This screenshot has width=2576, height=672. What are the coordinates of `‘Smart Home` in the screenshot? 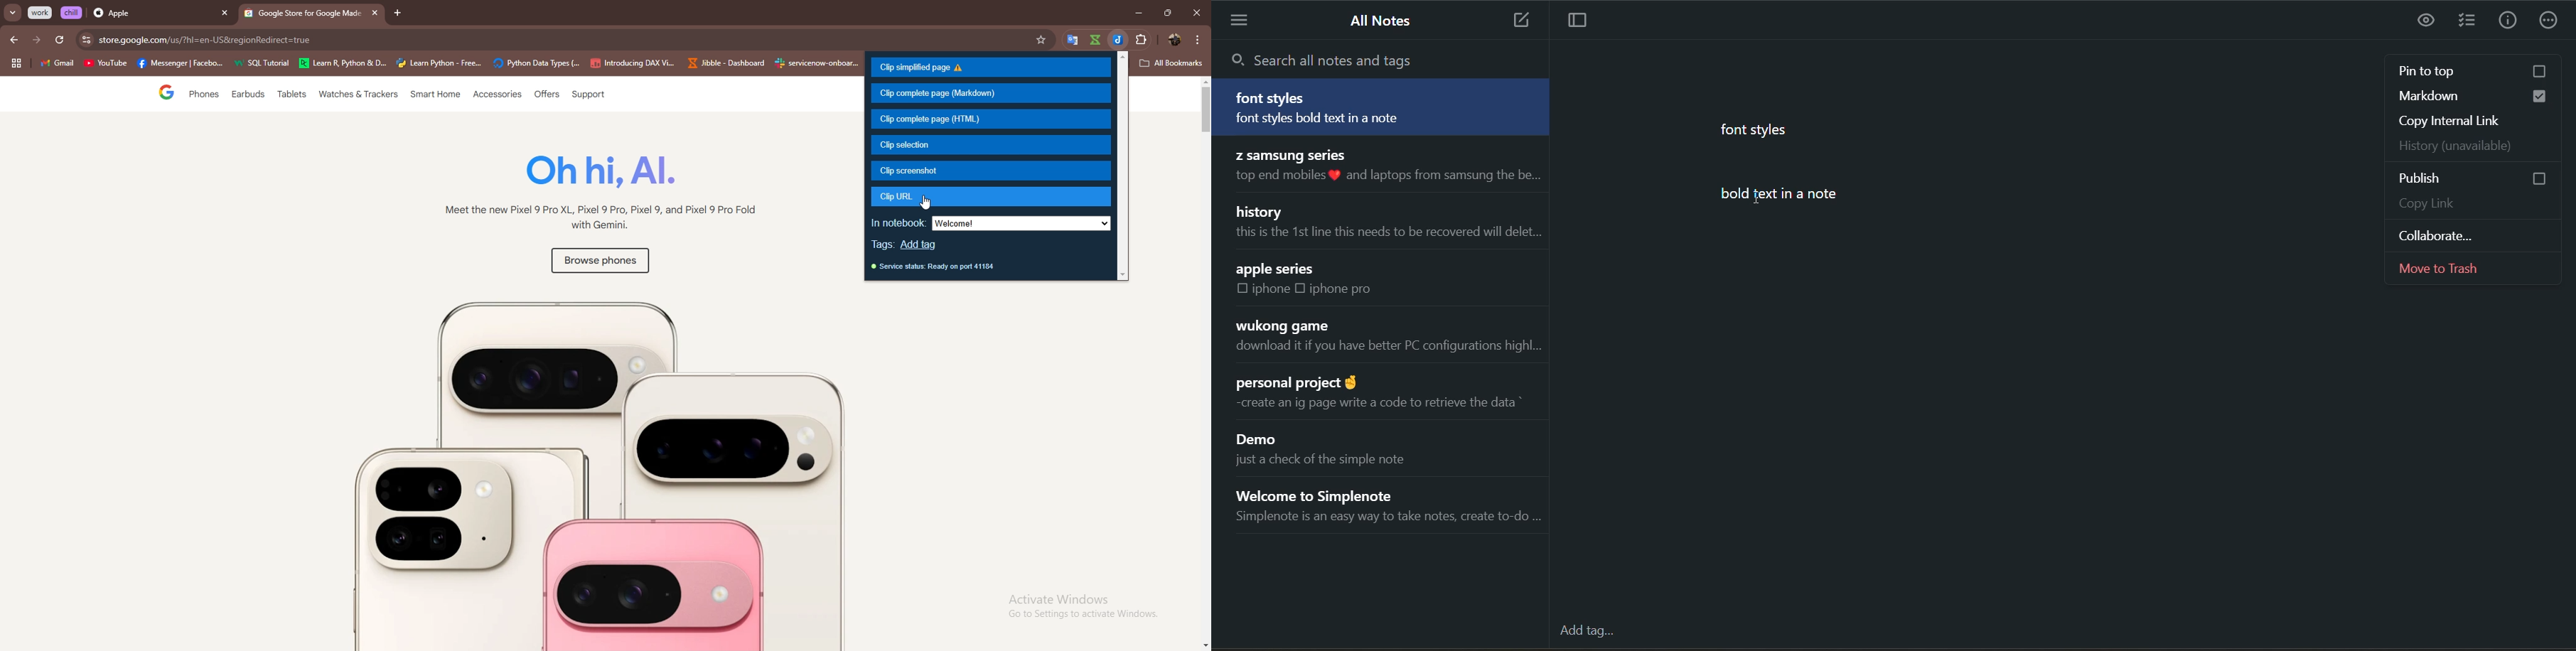 It's located at (436, 95).